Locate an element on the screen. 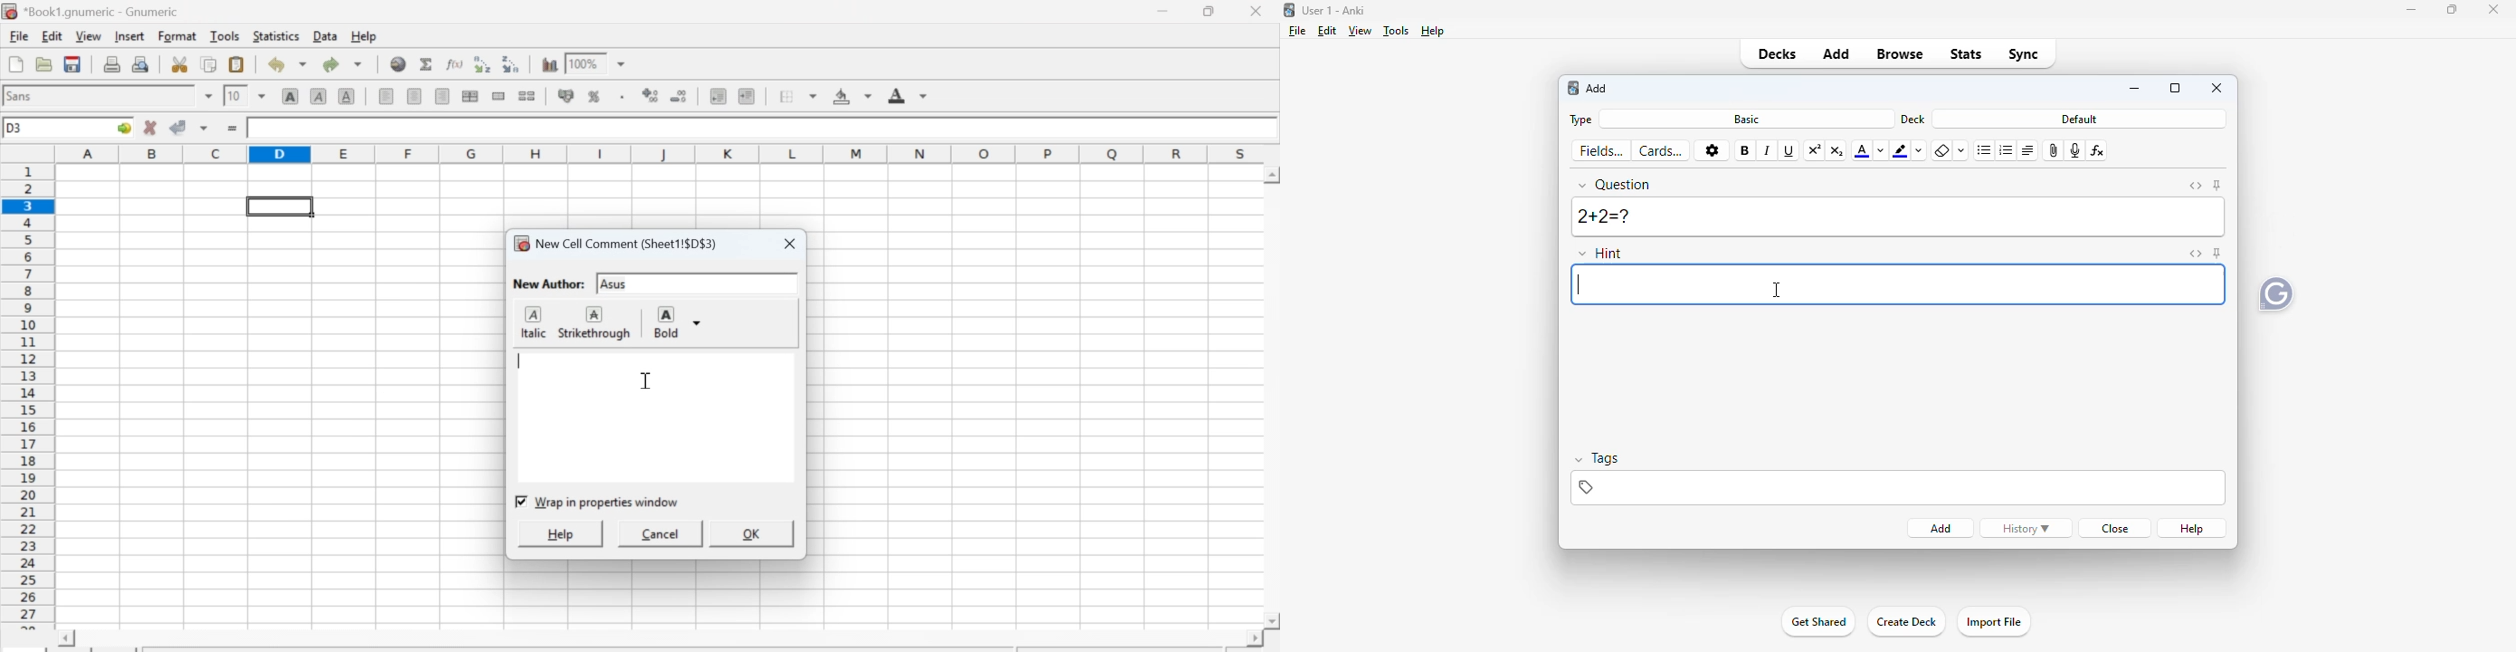 This screenshot has width=2520, height=672. Center horizontally is located at coordinates (470, 97).